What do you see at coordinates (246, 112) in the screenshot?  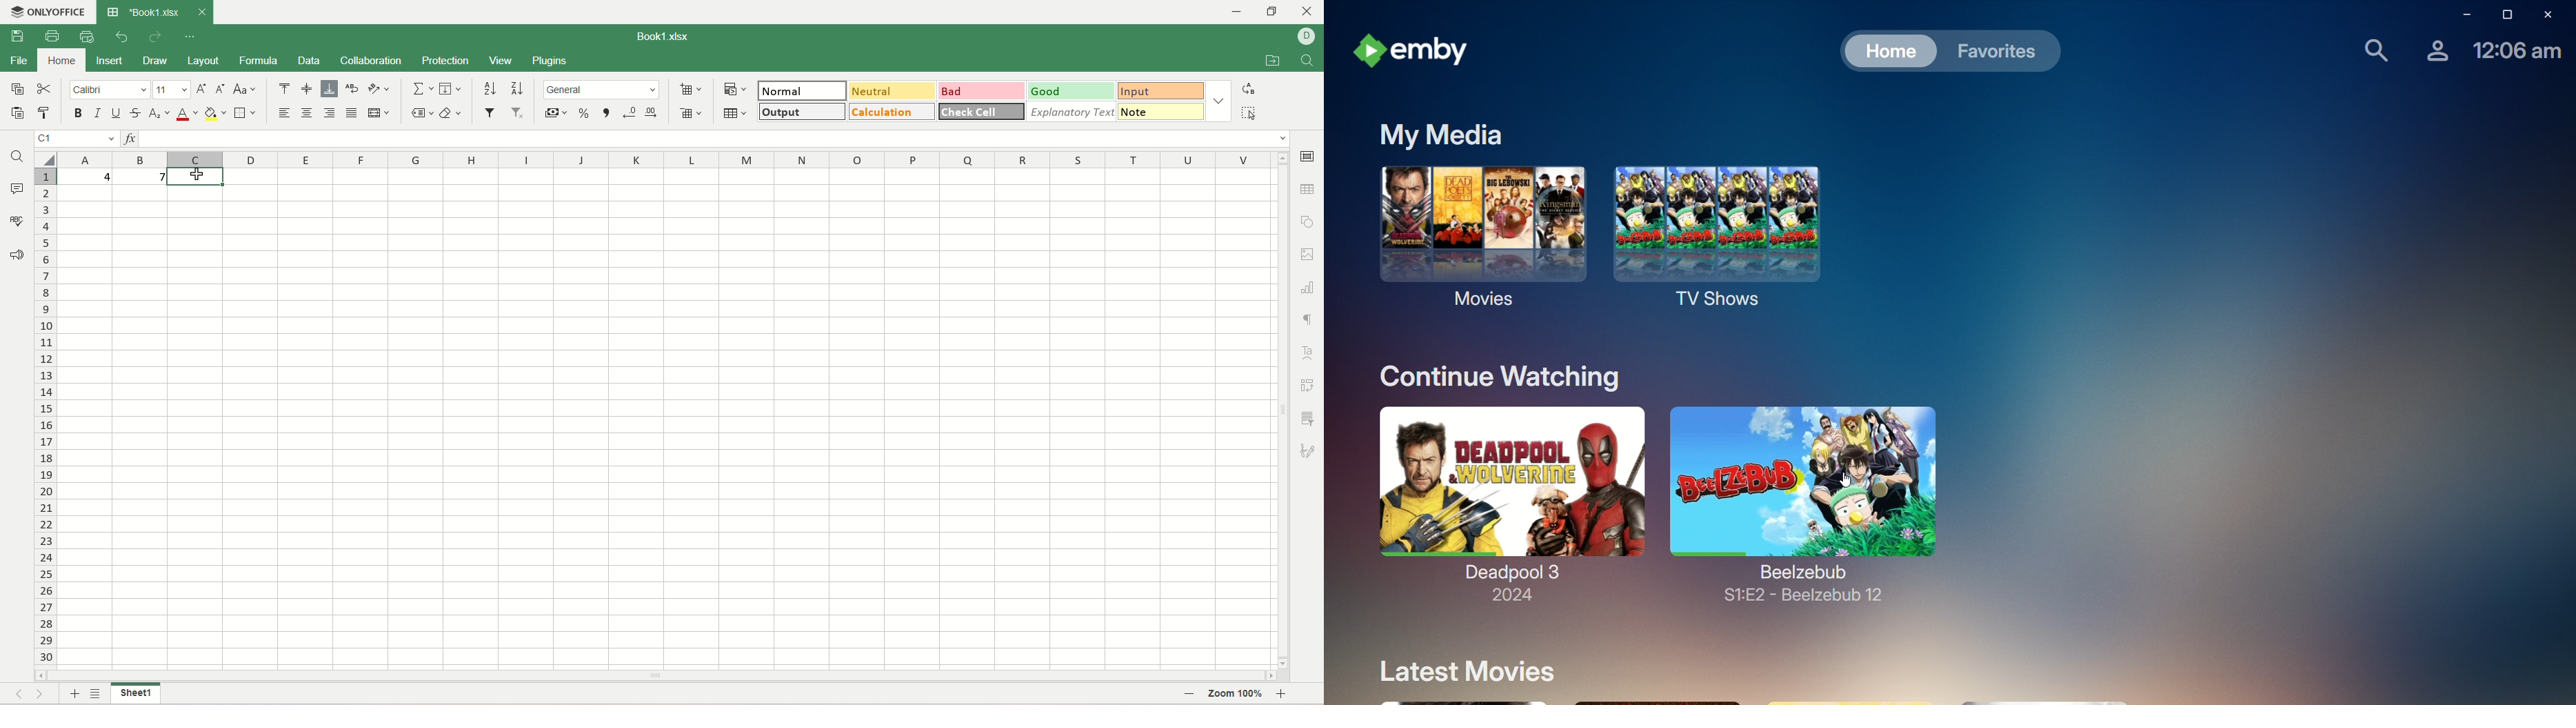 I see `border` at bounding box center [246, 112].